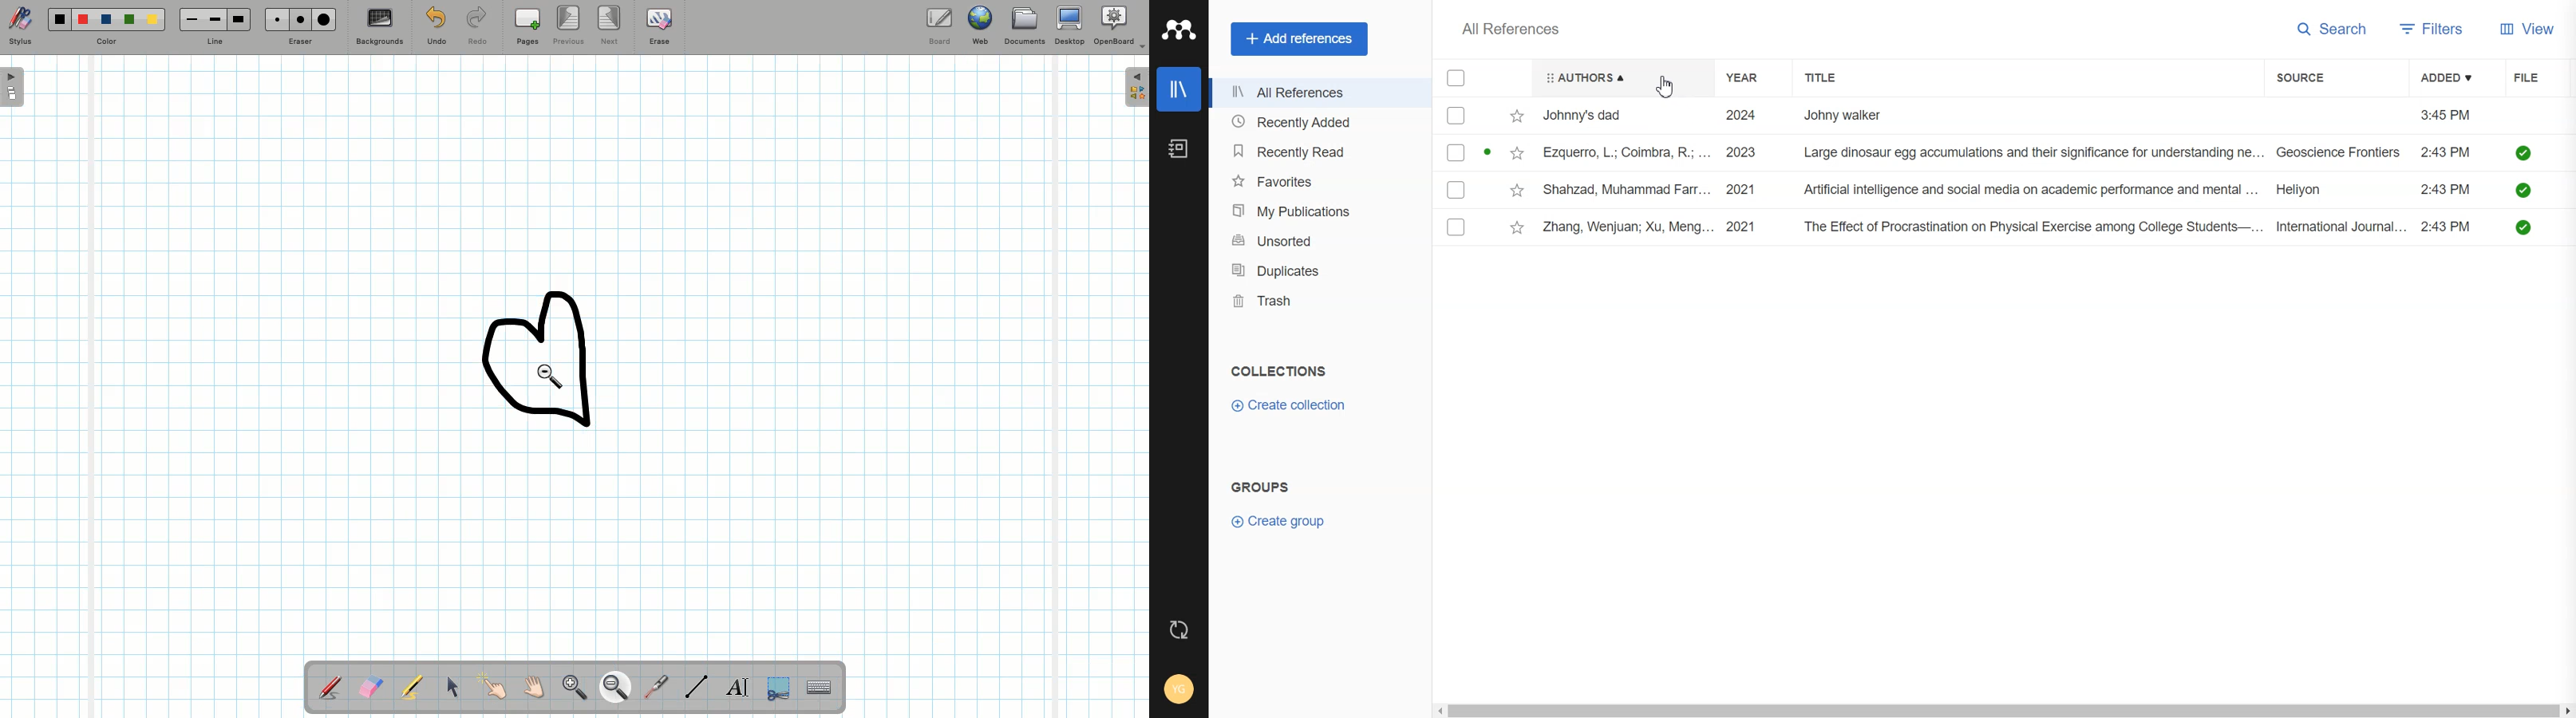 The width and height of the screenshot is (2576, 728). Describe the element at coordinates (1444, 712) in the screenshot. I see `Scroll left` at that location.